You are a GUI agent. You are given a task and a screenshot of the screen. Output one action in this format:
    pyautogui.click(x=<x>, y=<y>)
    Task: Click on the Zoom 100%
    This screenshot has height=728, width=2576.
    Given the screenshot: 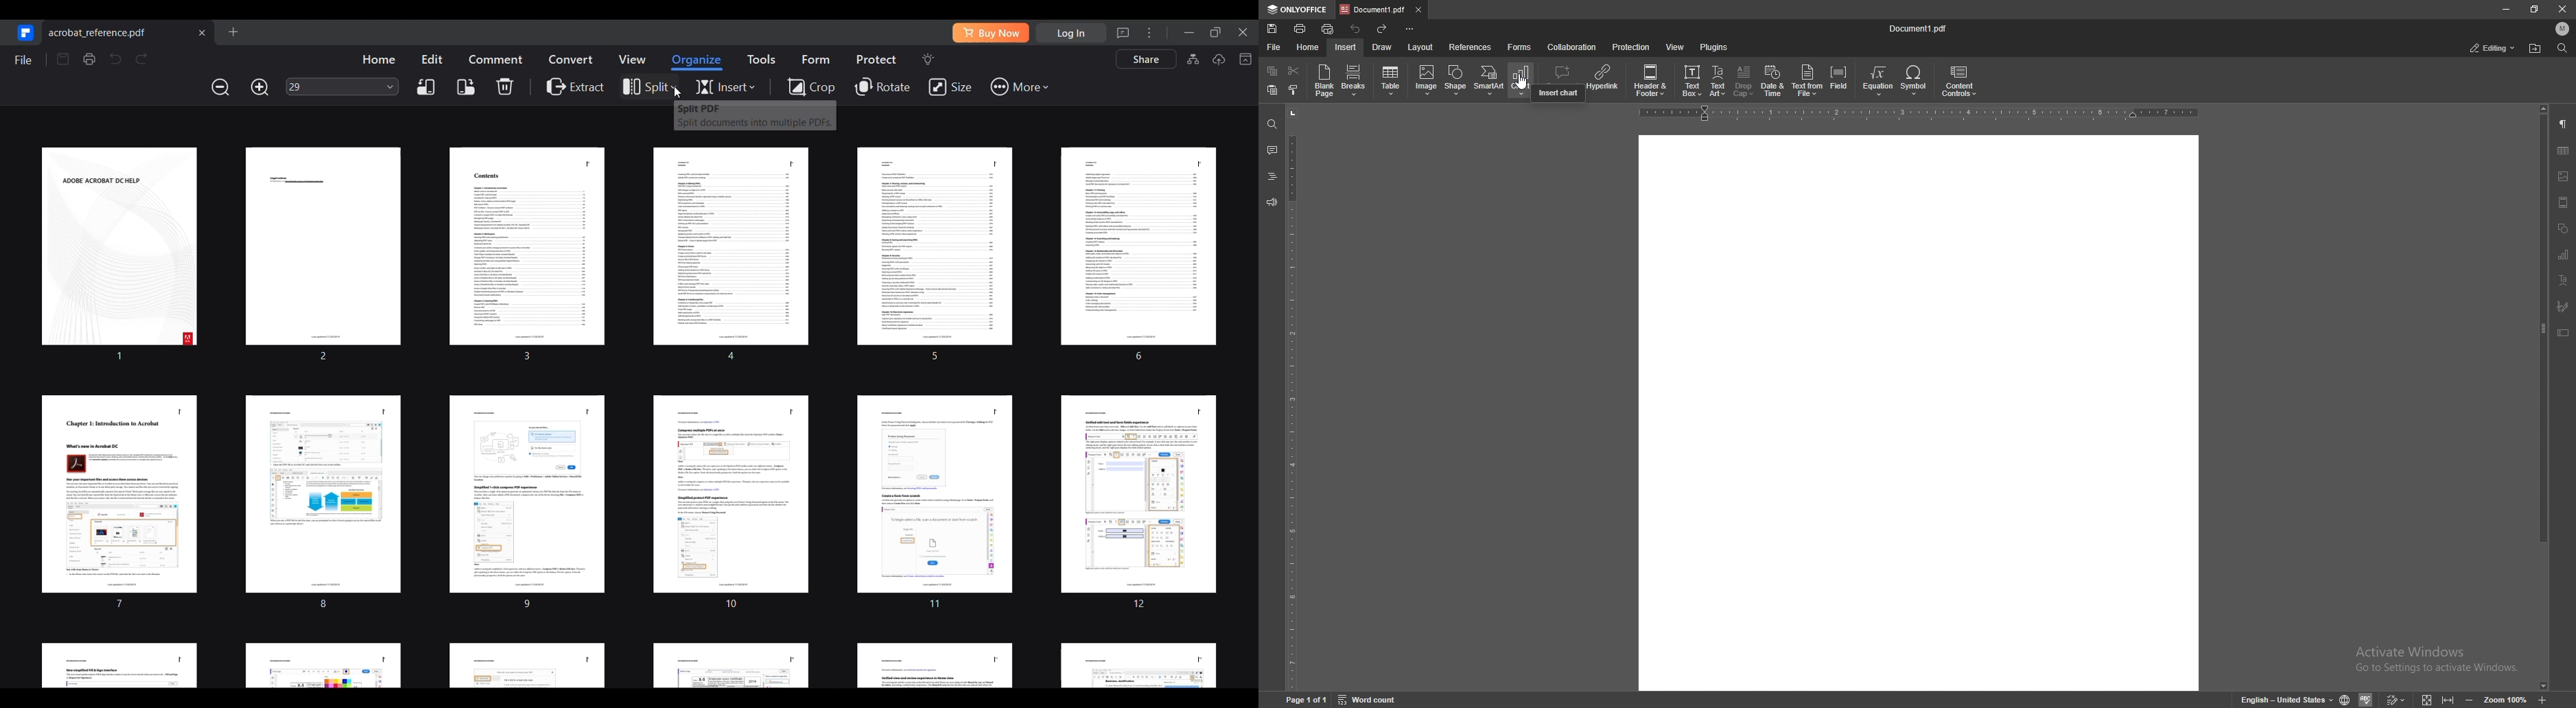 What is the action you would take?
    pyautogui.click(x=2509, y=699)
    